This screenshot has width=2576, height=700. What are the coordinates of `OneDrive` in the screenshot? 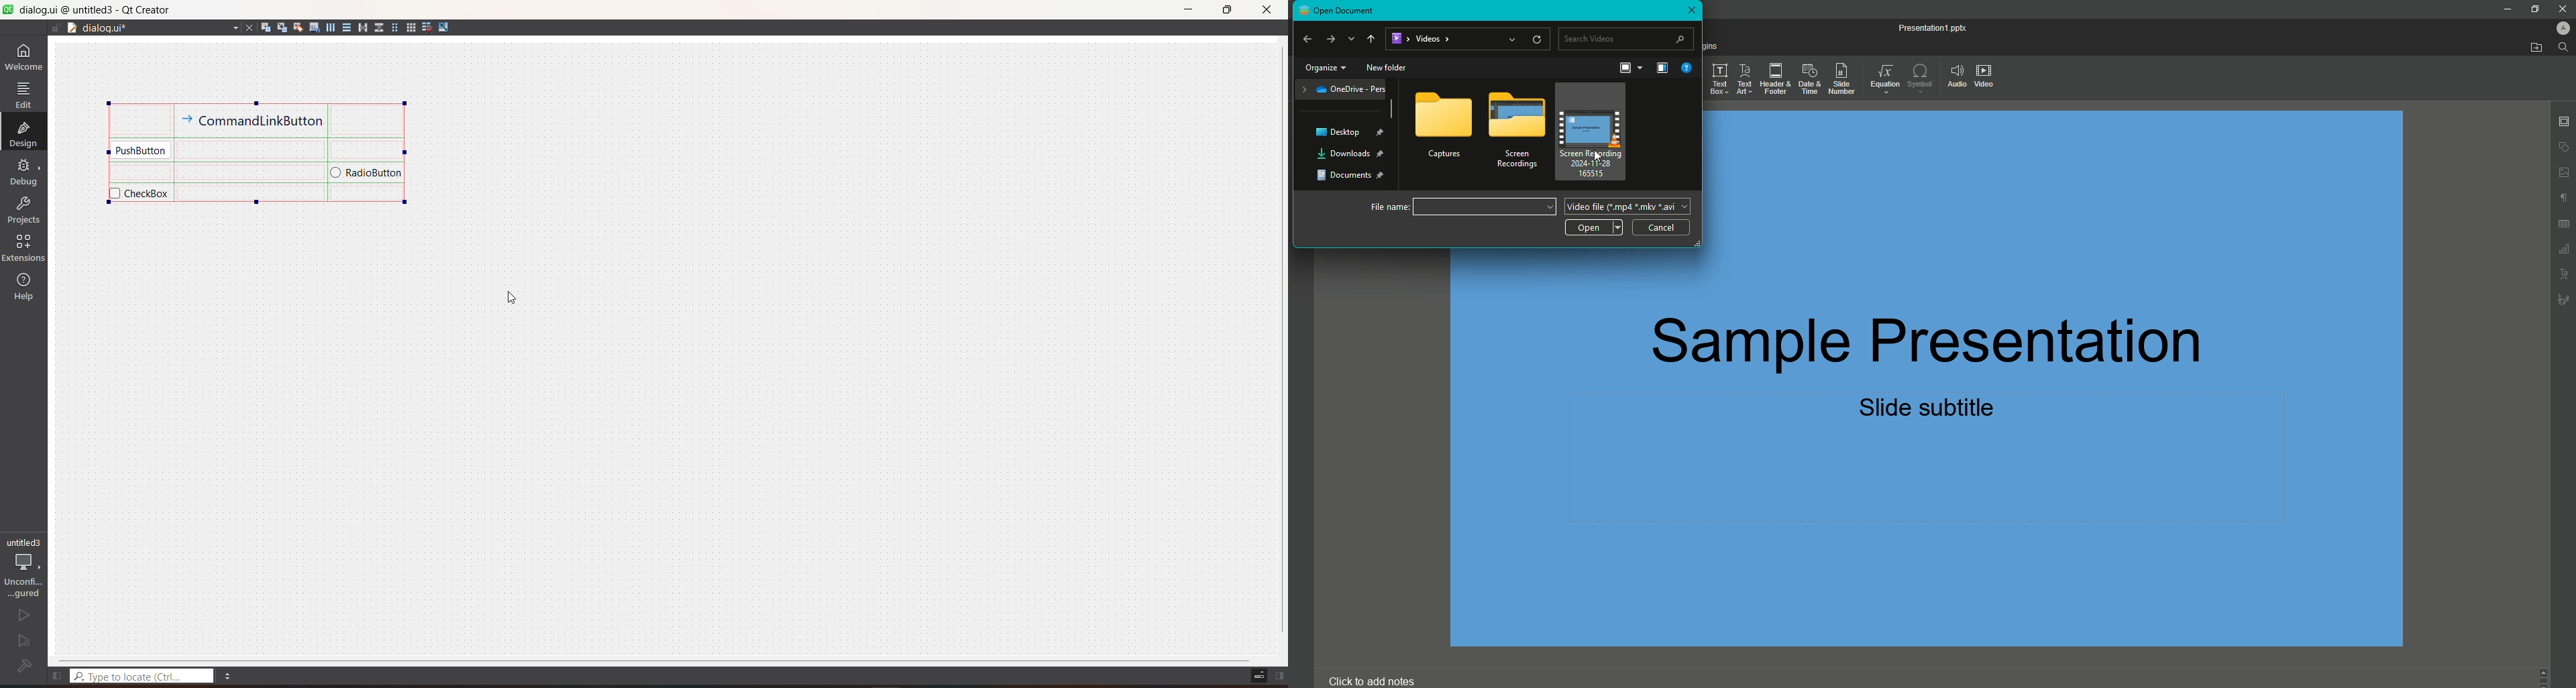 It's located at (1341, 90).